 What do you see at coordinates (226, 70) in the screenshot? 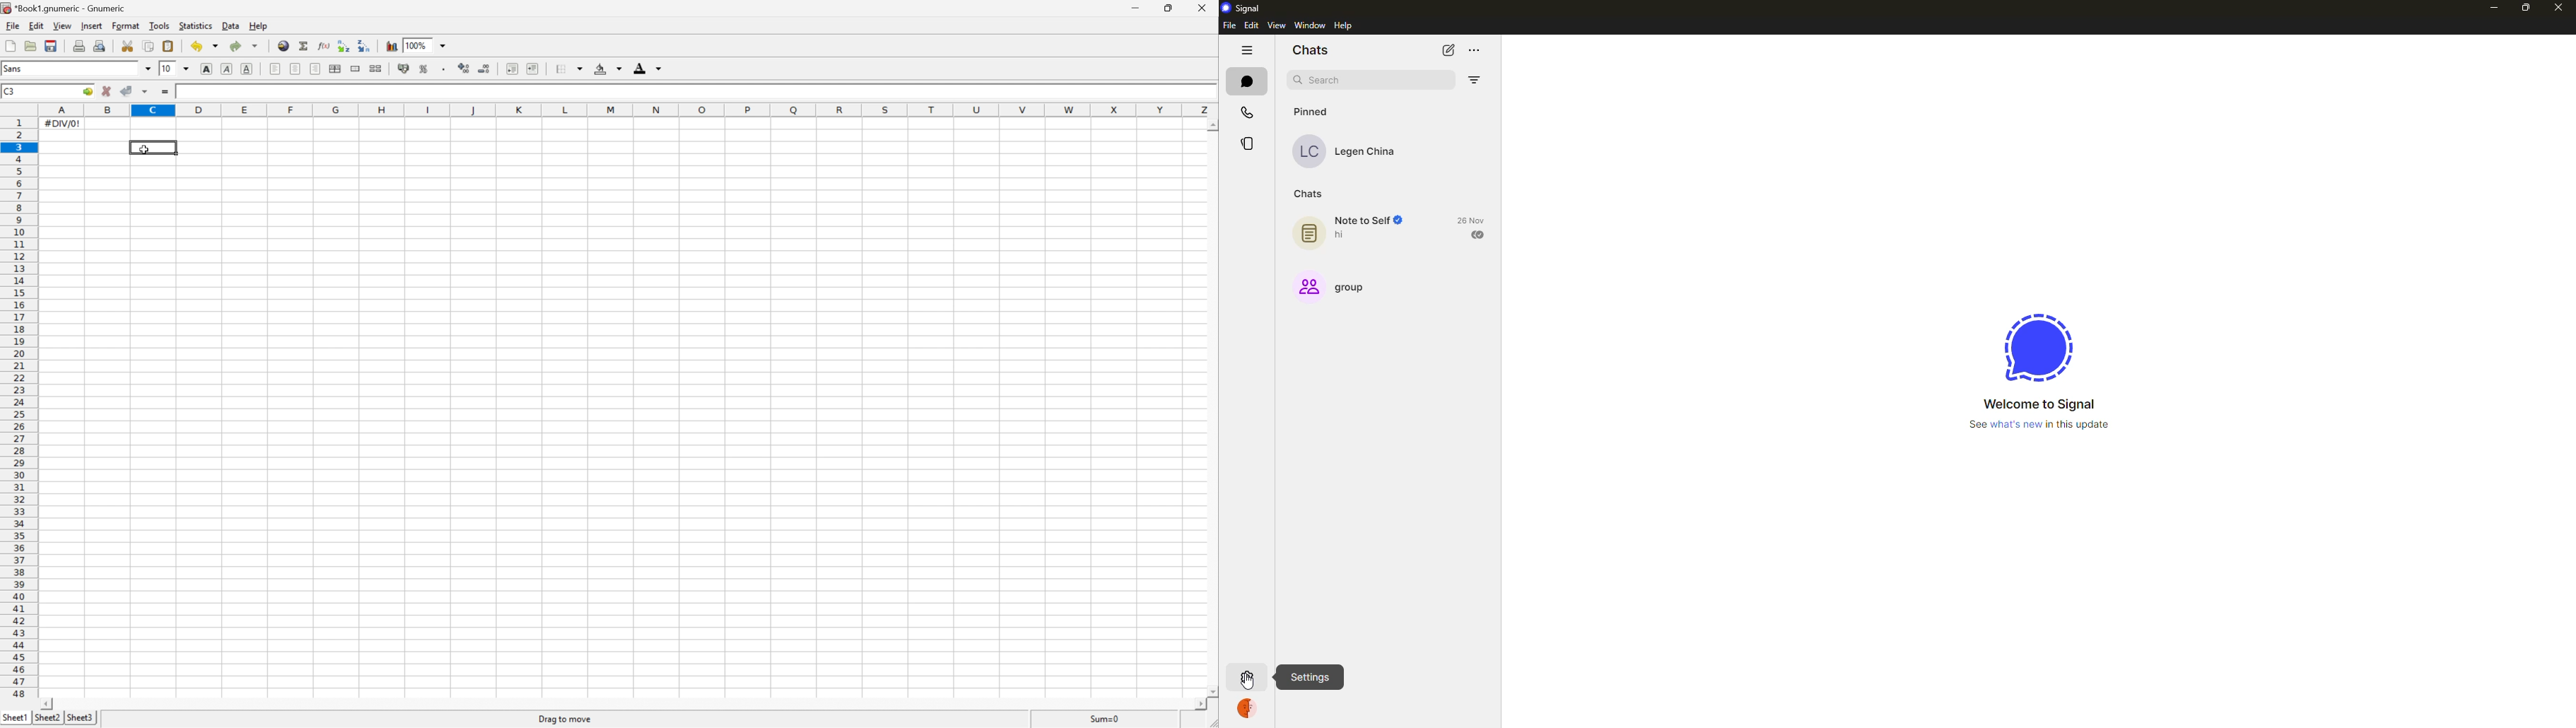
I see `Italic` at bounding box center [226, 70].